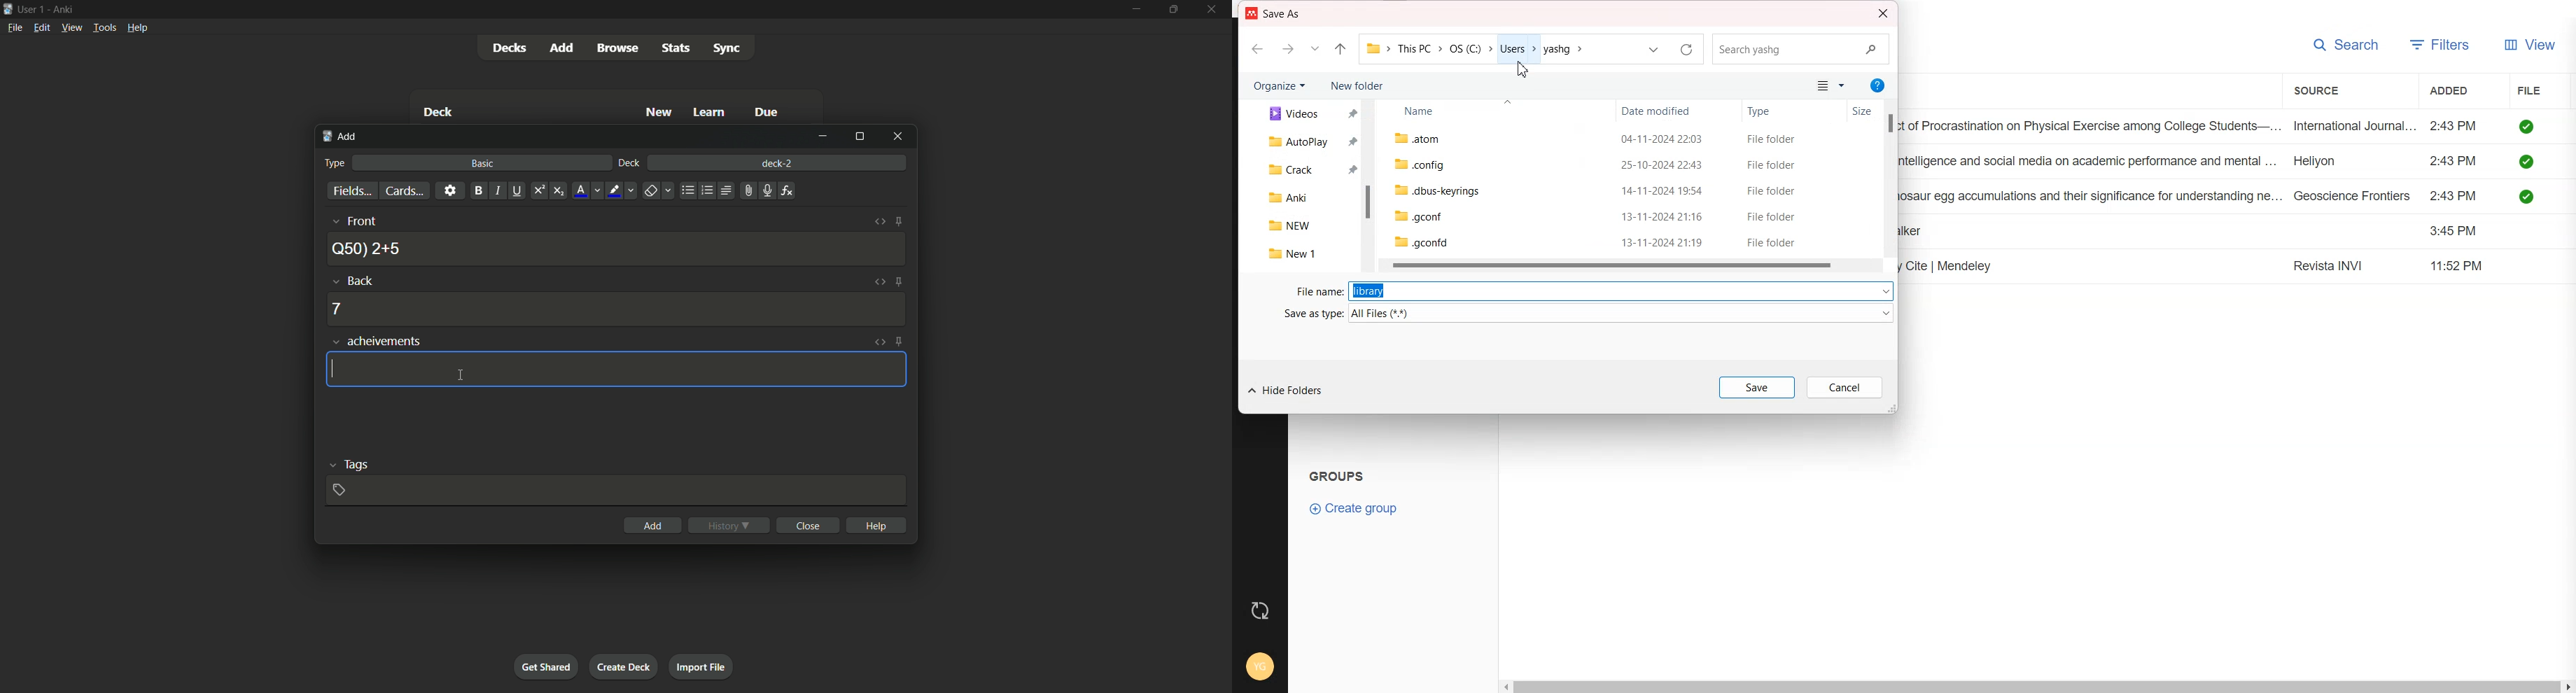  Describe the element at coordinates (560, 47) in the screenshot. I see `add` at that location.